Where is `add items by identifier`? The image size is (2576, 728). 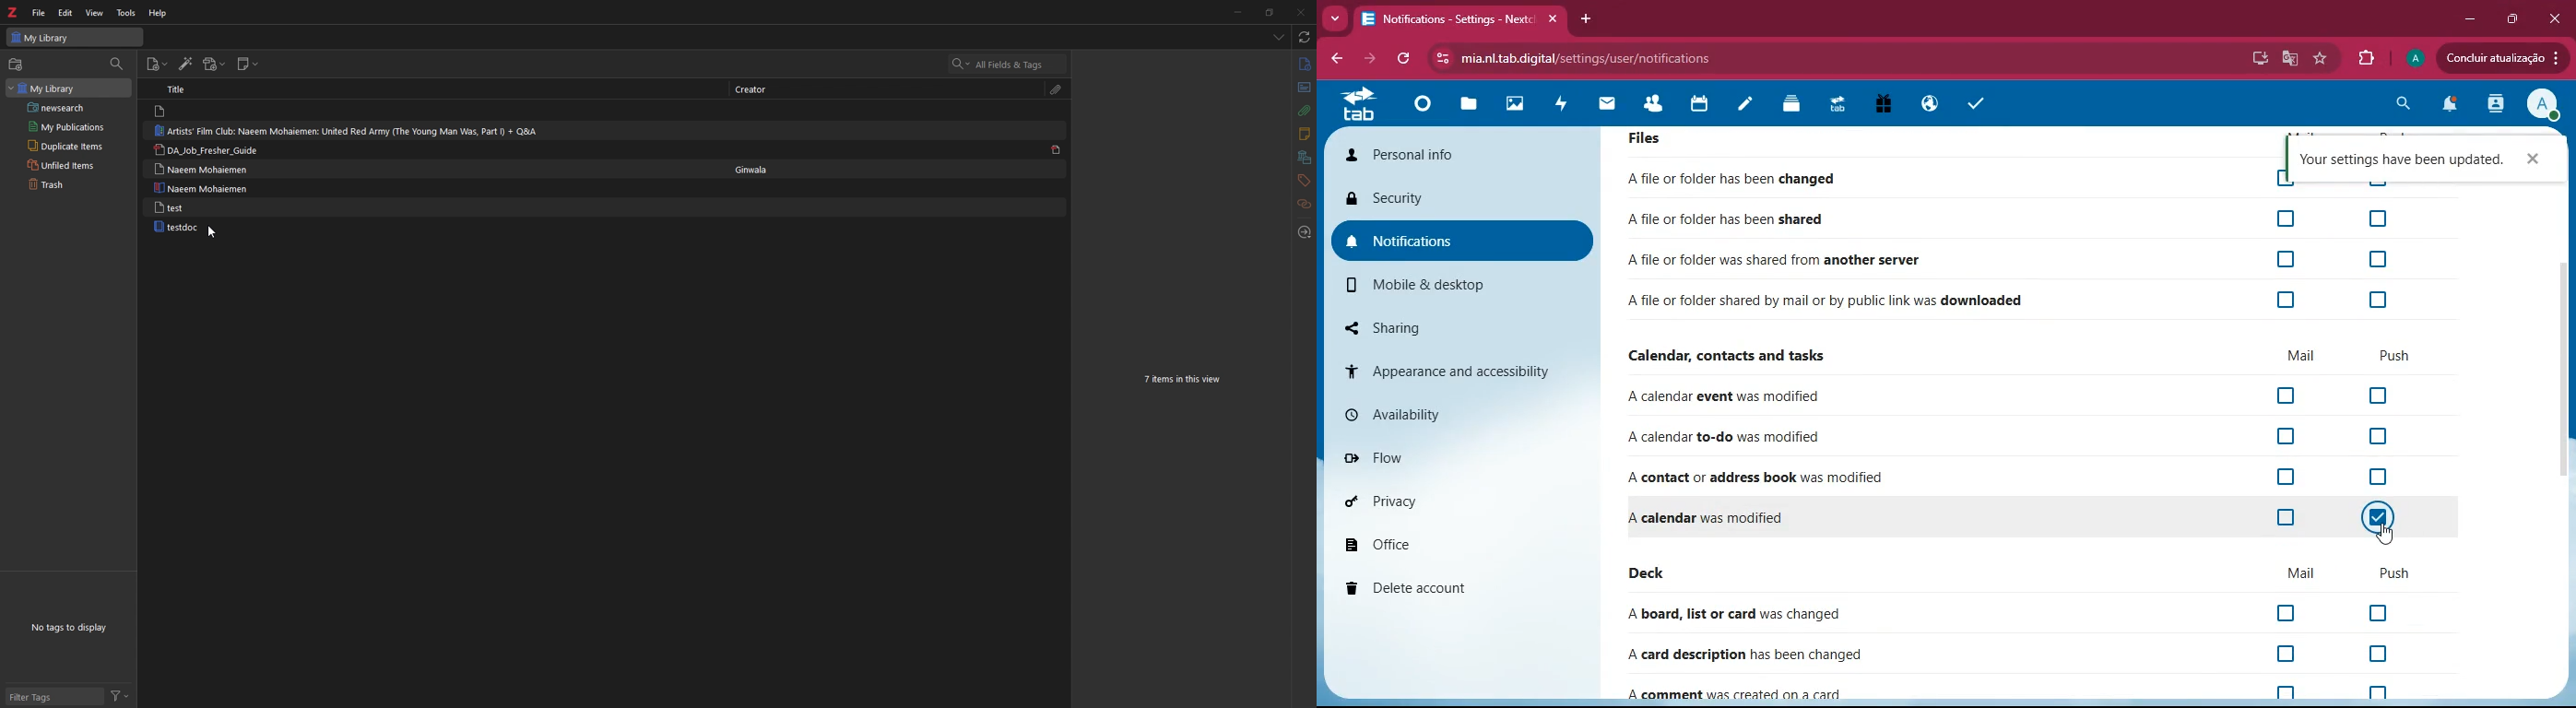
add items by identifier is located at coordinates (185, 64).